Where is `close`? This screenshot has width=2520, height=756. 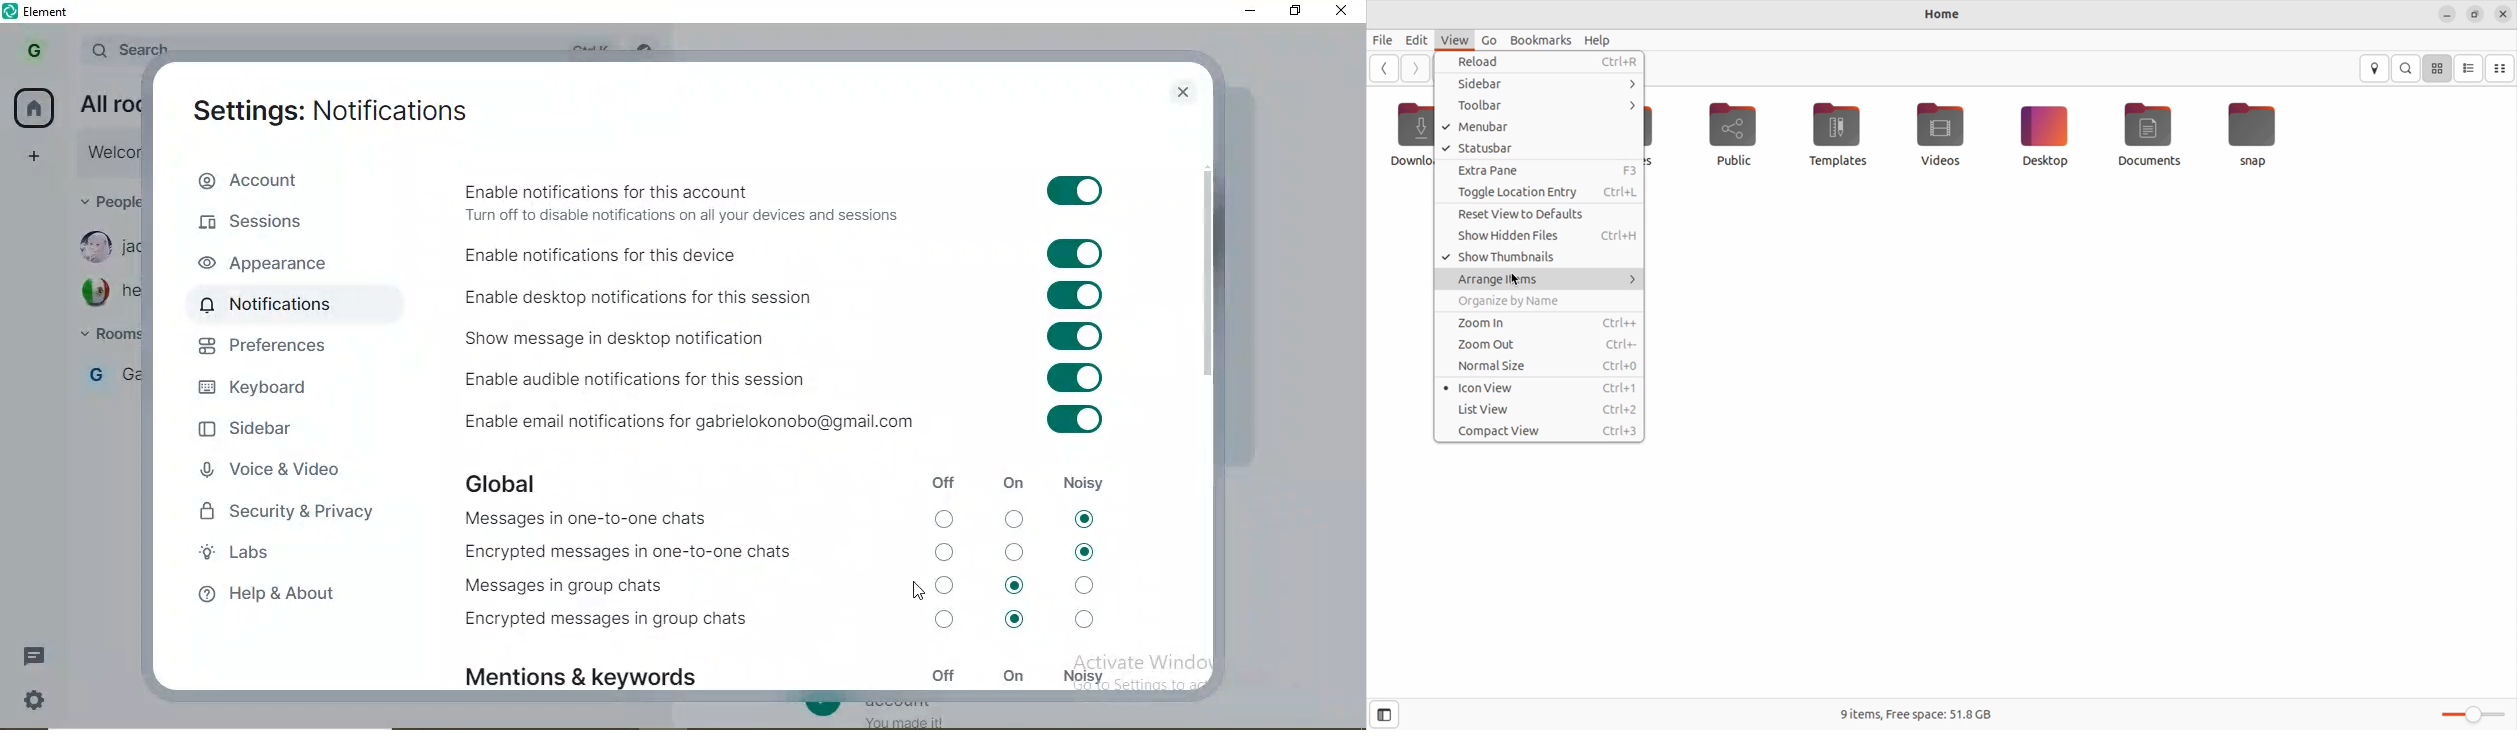 close is located at coordinates (2501, 14).